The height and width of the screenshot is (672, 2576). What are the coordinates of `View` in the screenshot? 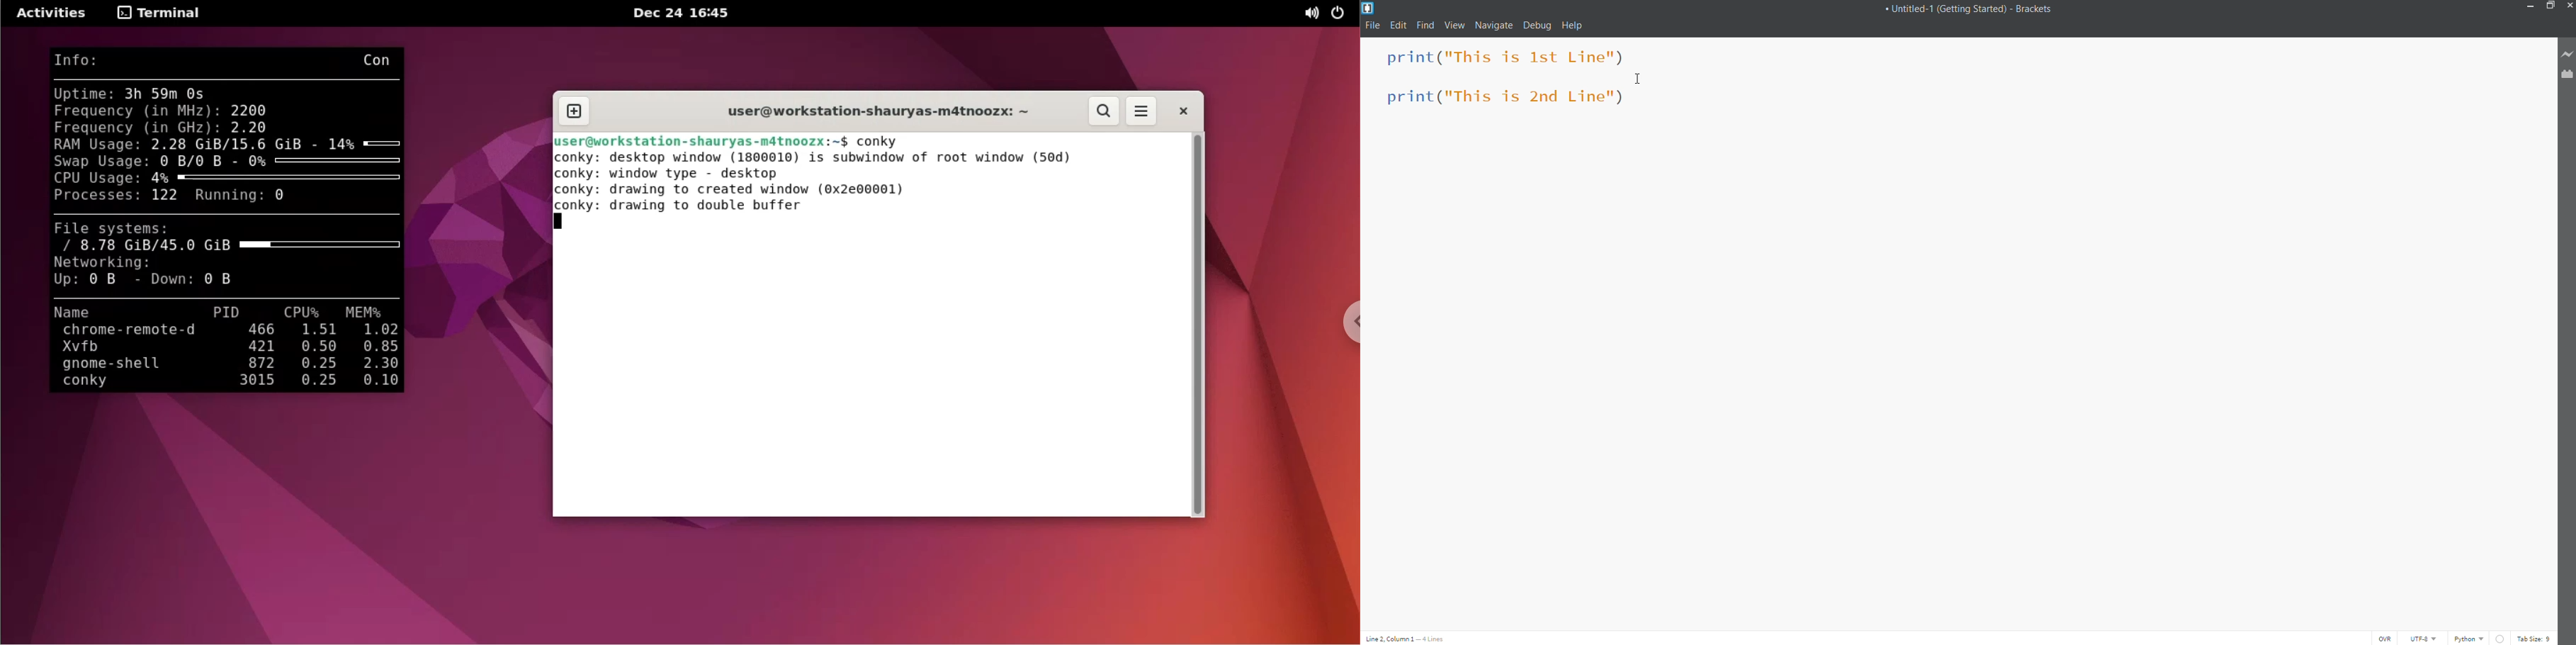 It's located at (1454, 25).